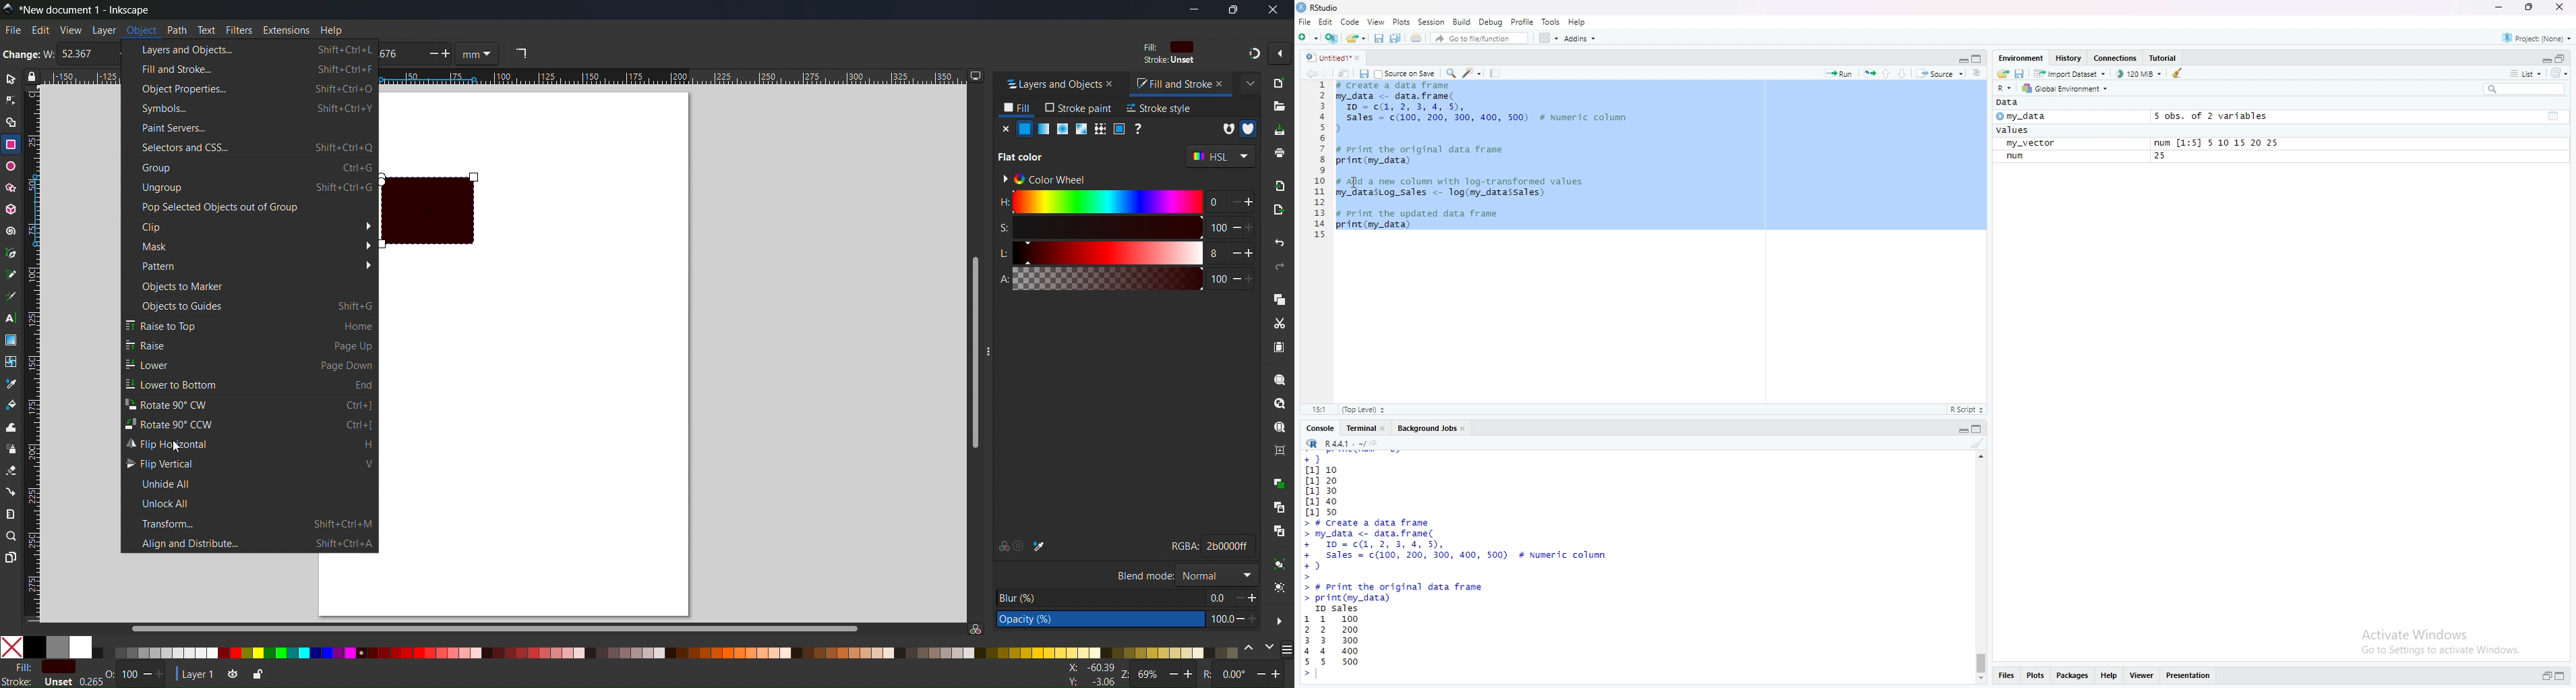 Image resolution: width=2576 pixels, height=700 pixels. What do you see at coordinates (1449, 75) in the screenshot?
I see `find/replace` at bounding box center [1449, 75].